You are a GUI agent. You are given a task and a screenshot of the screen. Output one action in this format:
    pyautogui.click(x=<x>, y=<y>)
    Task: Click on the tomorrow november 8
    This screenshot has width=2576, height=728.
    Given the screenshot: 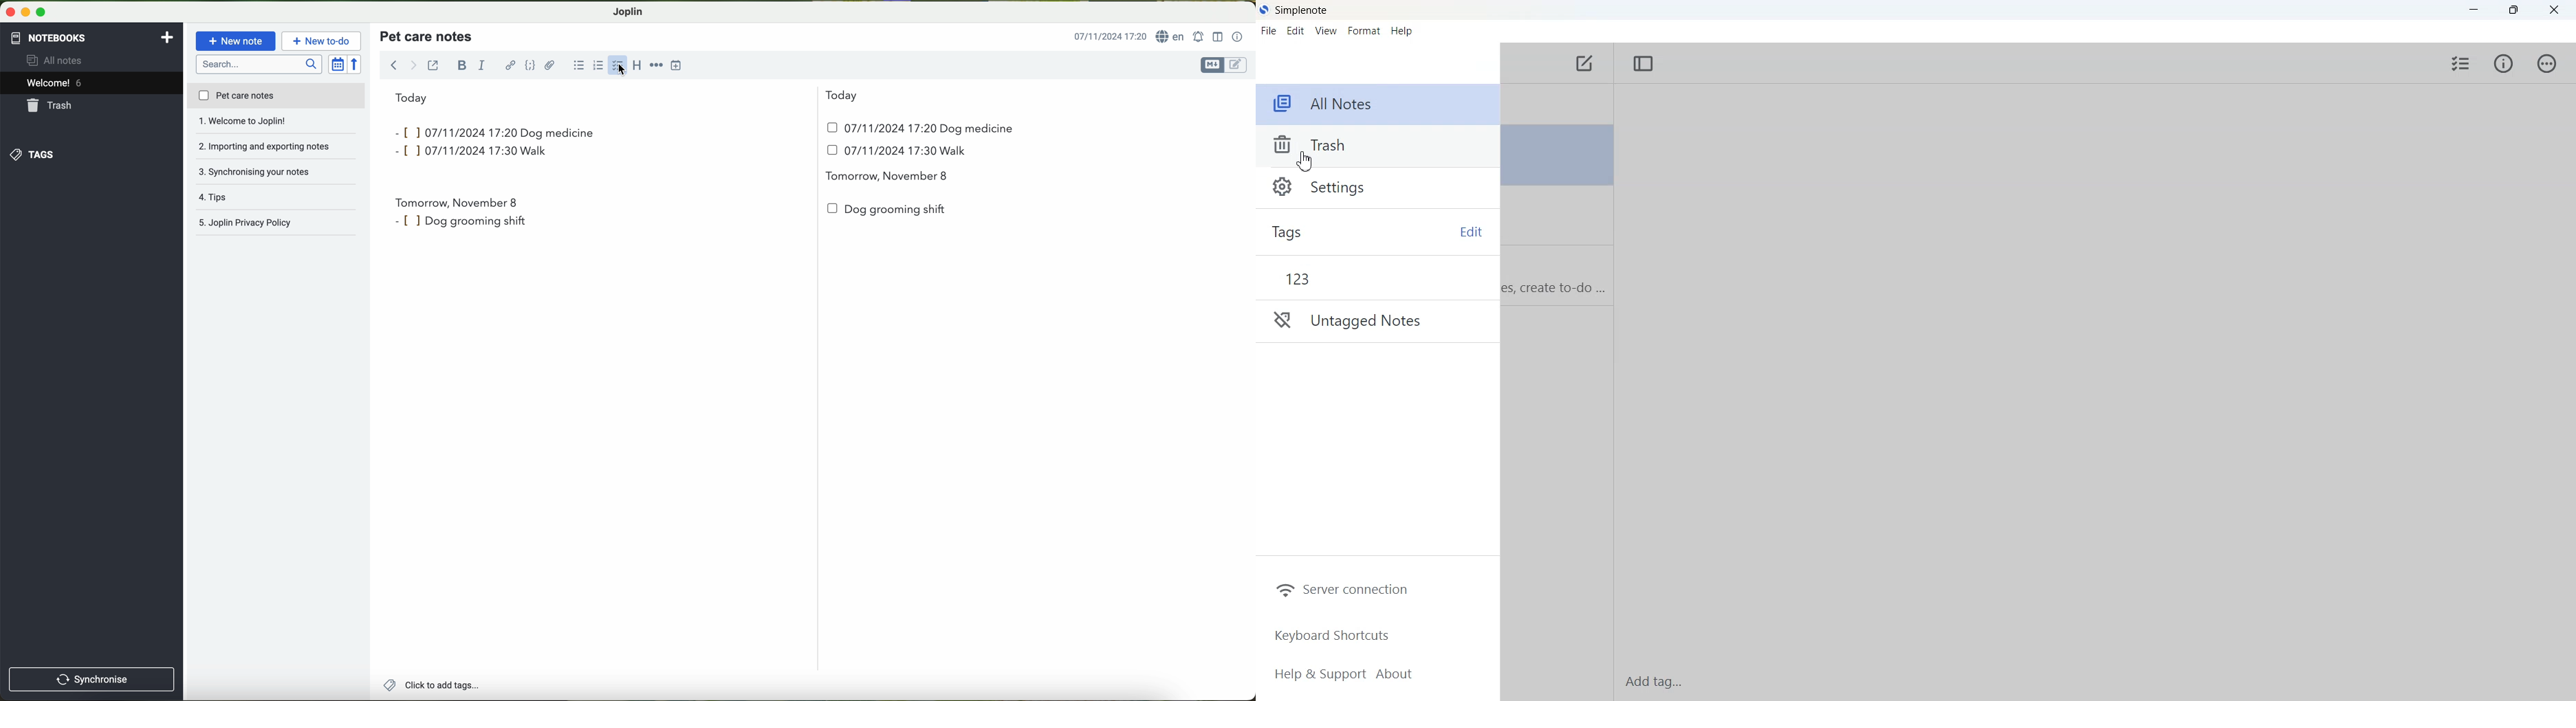 What is the action you would take?
    pyautogui.click(x=889, y=177)
    